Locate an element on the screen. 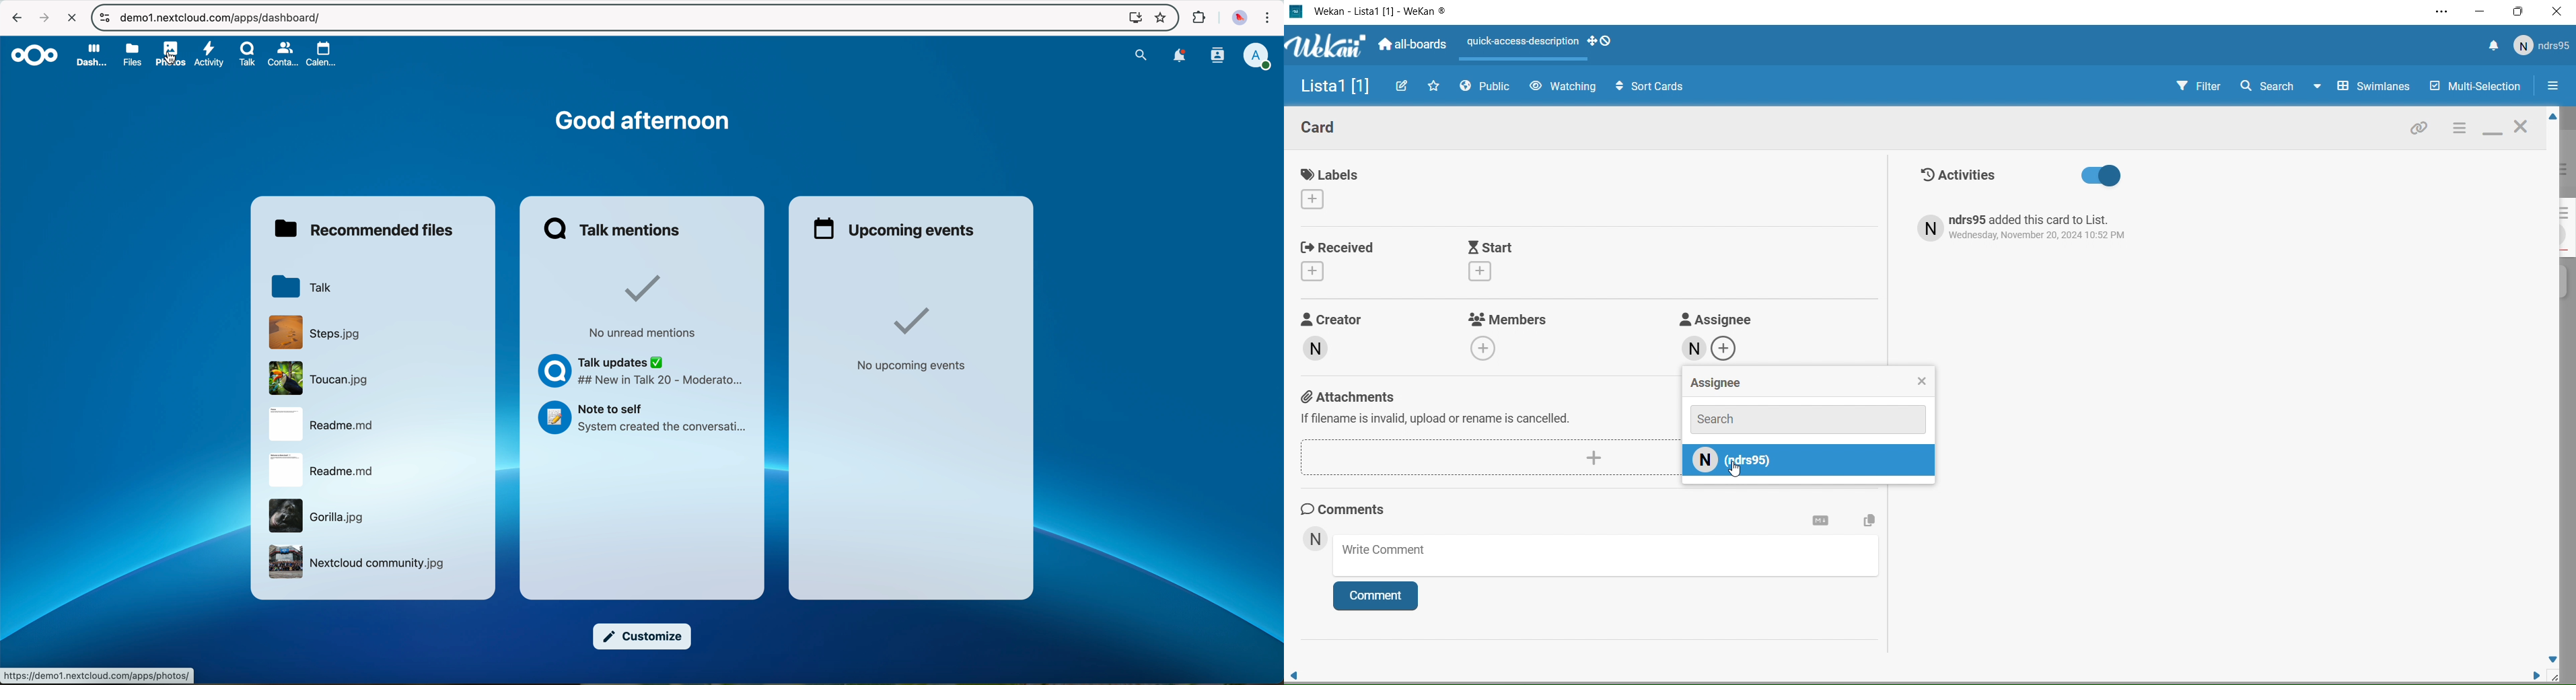  drag handles is located at coordinates (1606, 44).